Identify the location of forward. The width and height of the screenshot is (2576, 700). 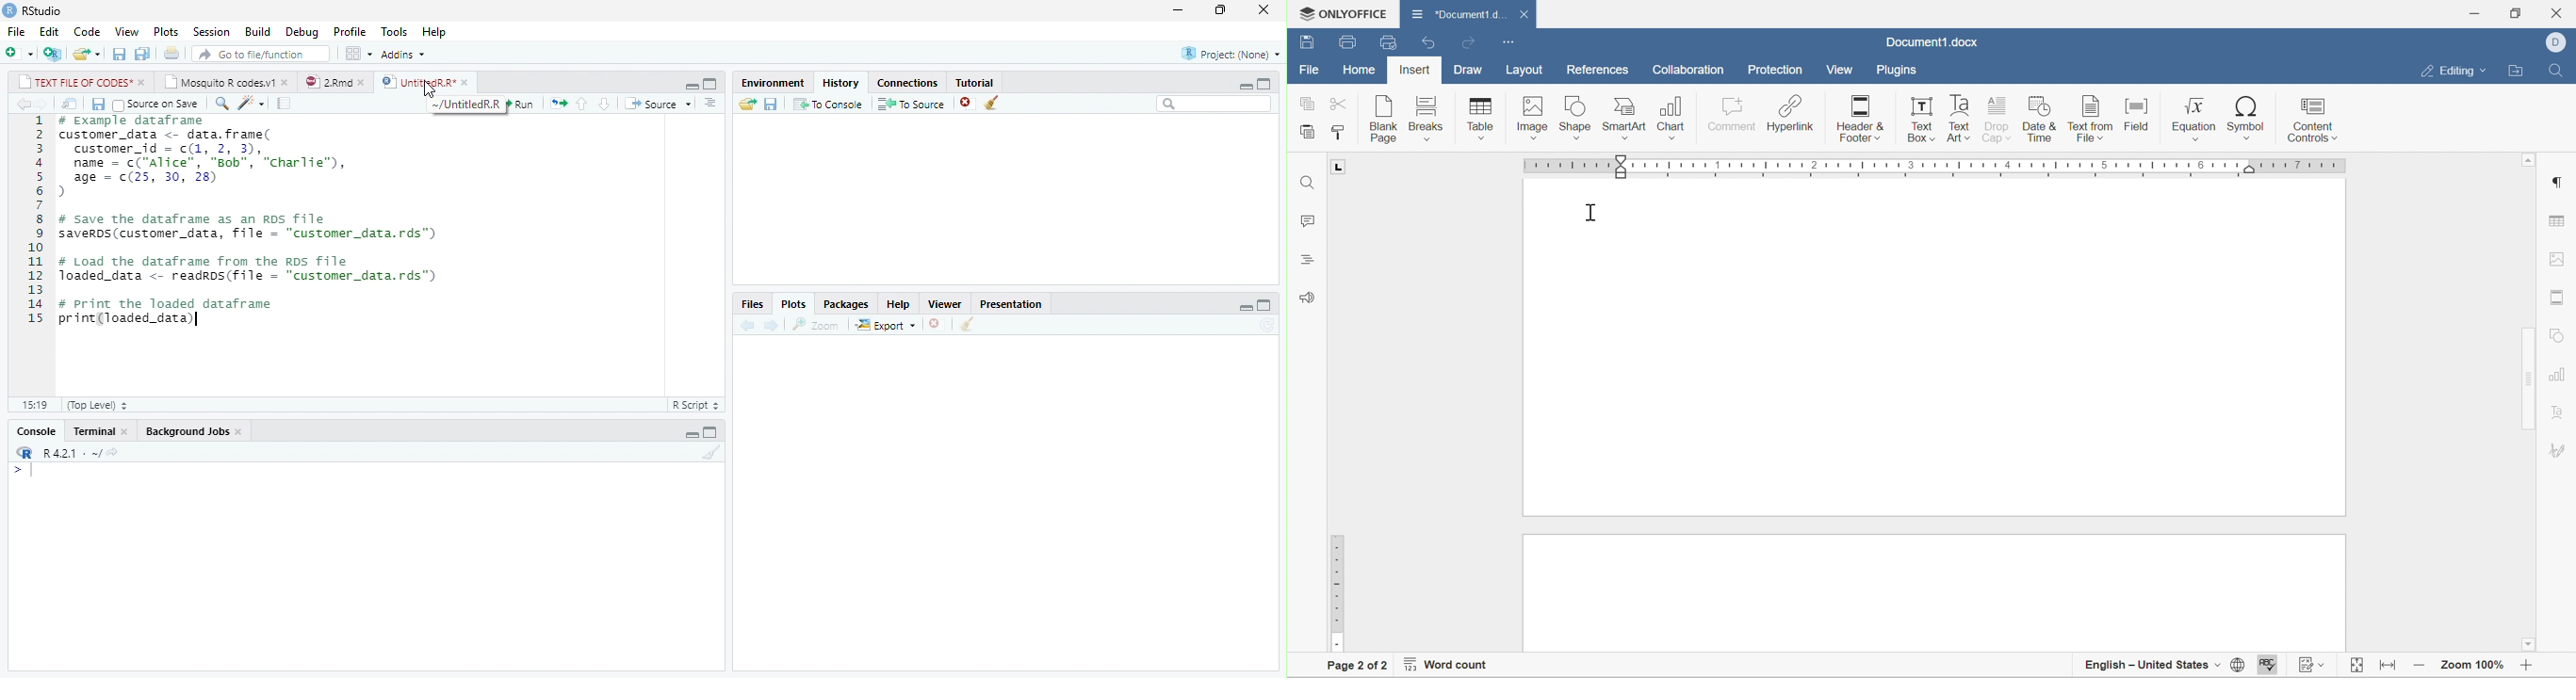
(770, 325).